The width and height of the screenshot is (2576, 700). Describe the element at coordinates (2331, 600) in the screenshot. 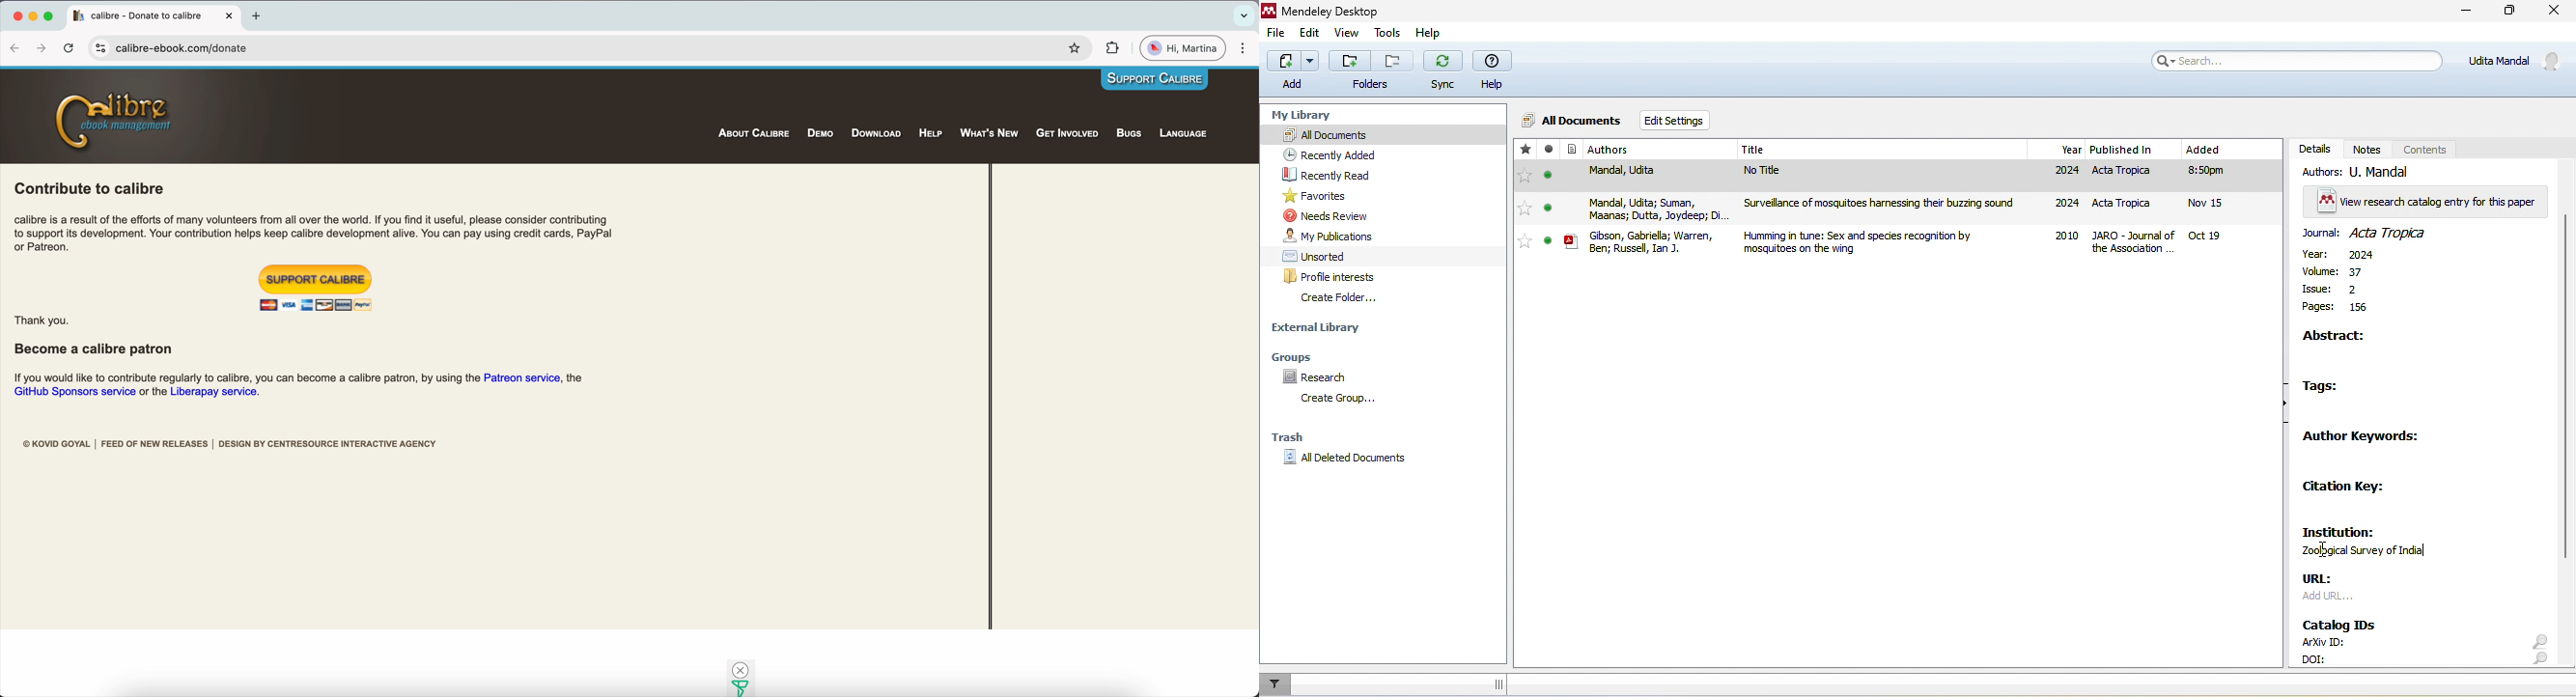

I see `add url` at that location.